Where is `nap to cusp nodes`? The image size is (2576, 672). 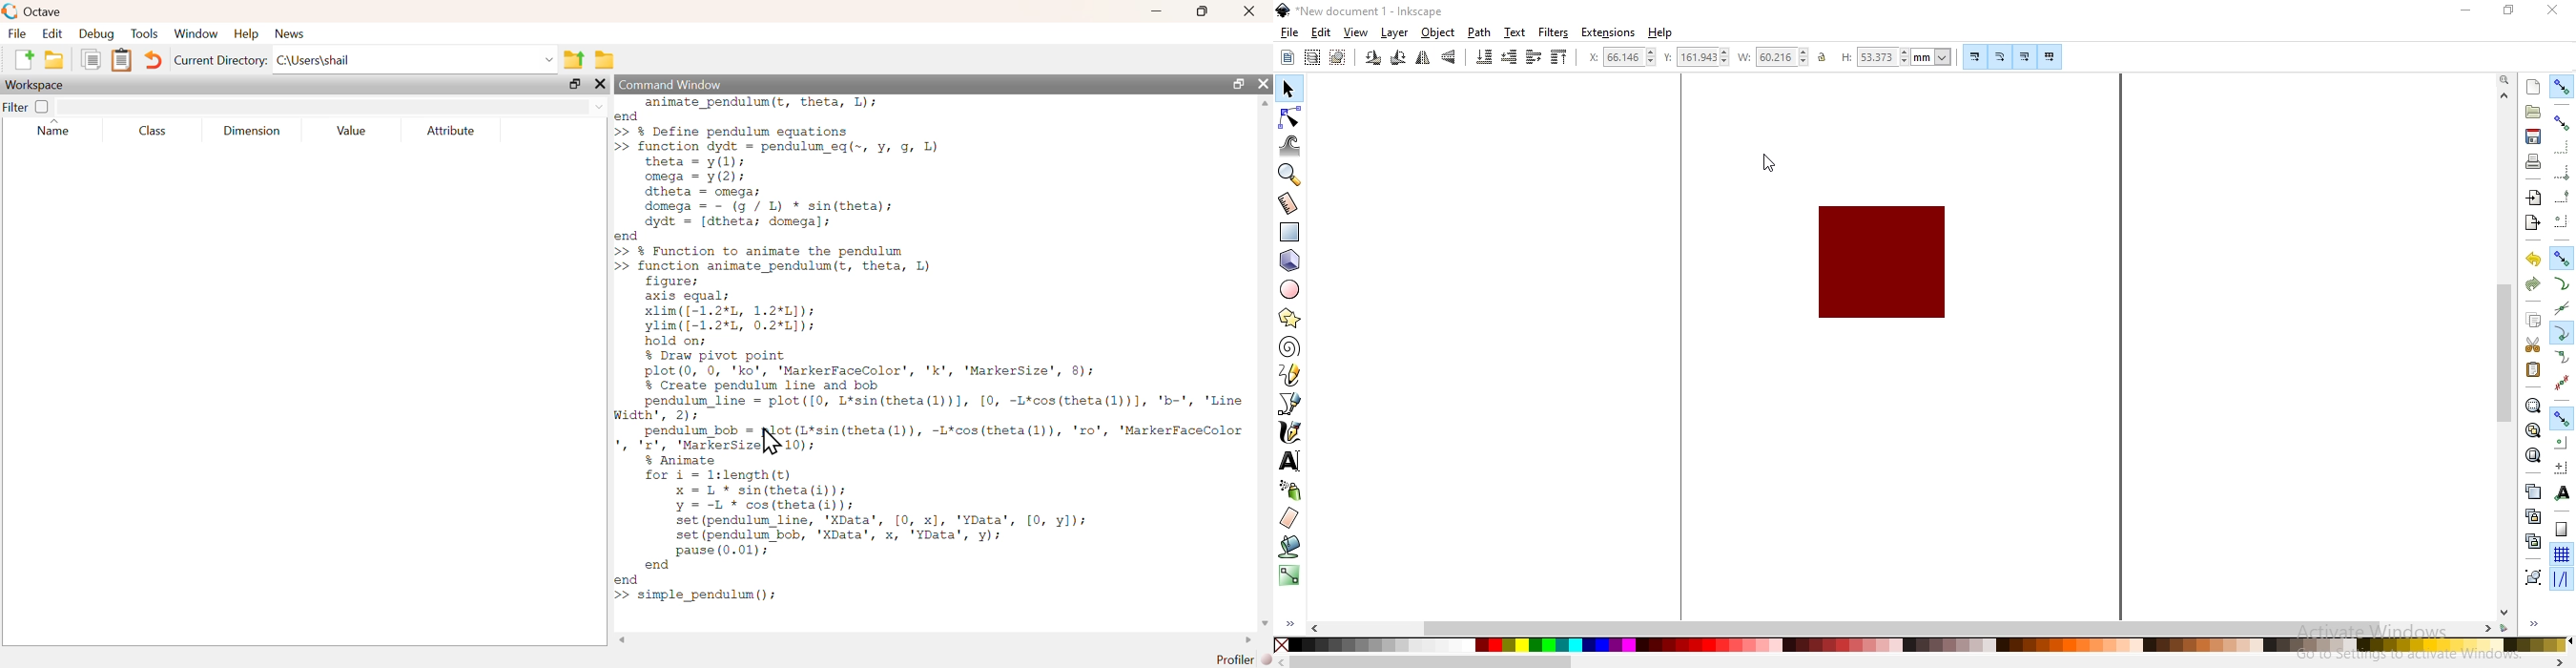
nap to cusp nodes is located at coordinates (2560, 334).